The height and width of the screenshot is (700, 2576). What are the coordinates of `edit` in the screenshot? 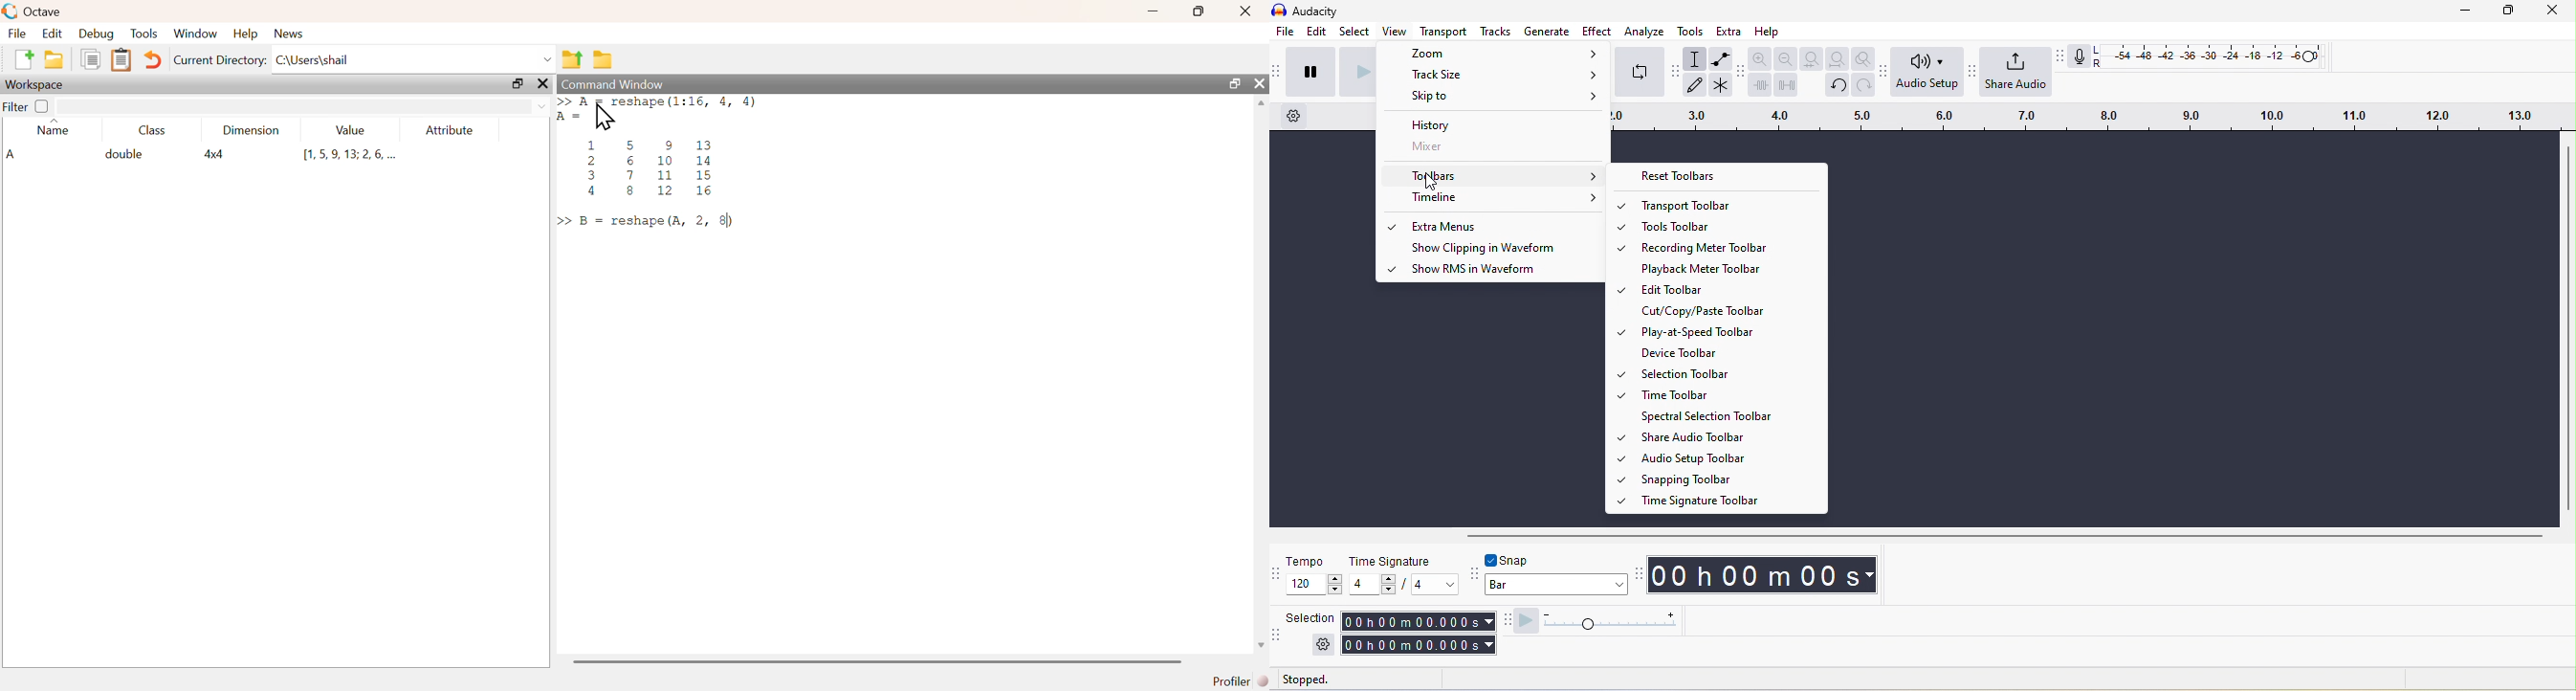 It's located at (1317, 32).